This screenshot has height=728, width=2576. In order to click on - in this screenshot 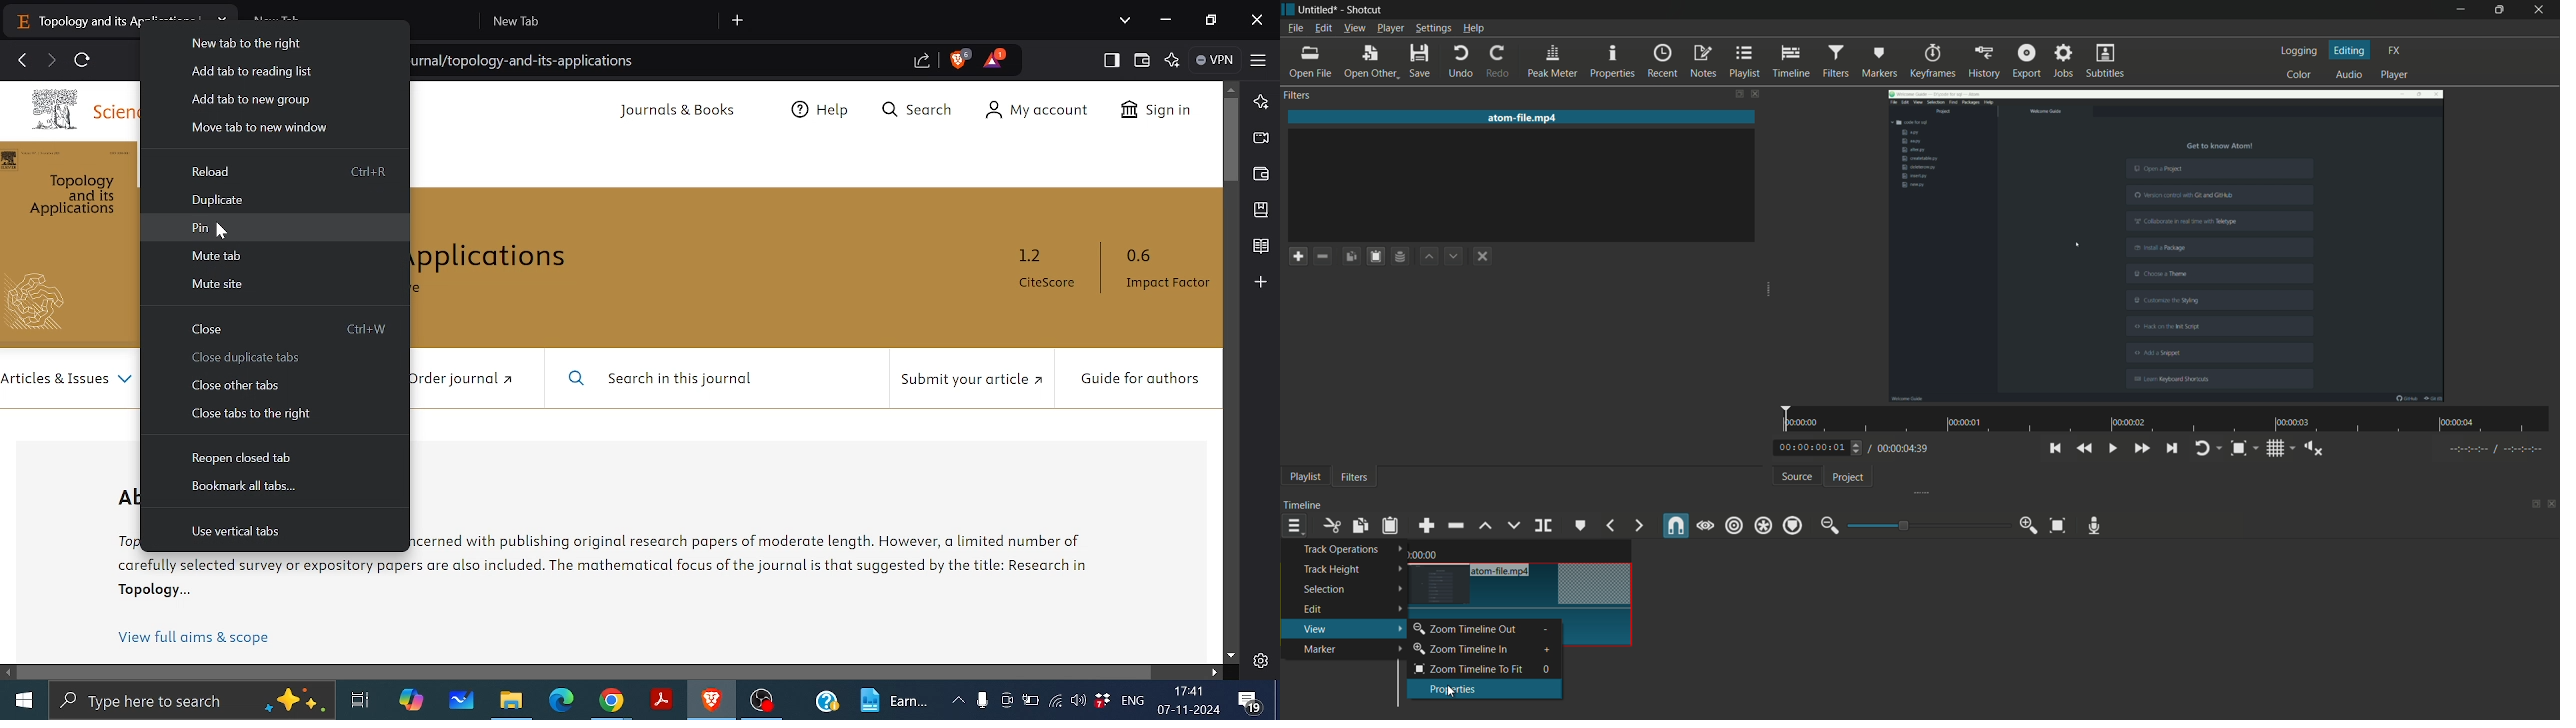, I will do `click(1549, 630)`.